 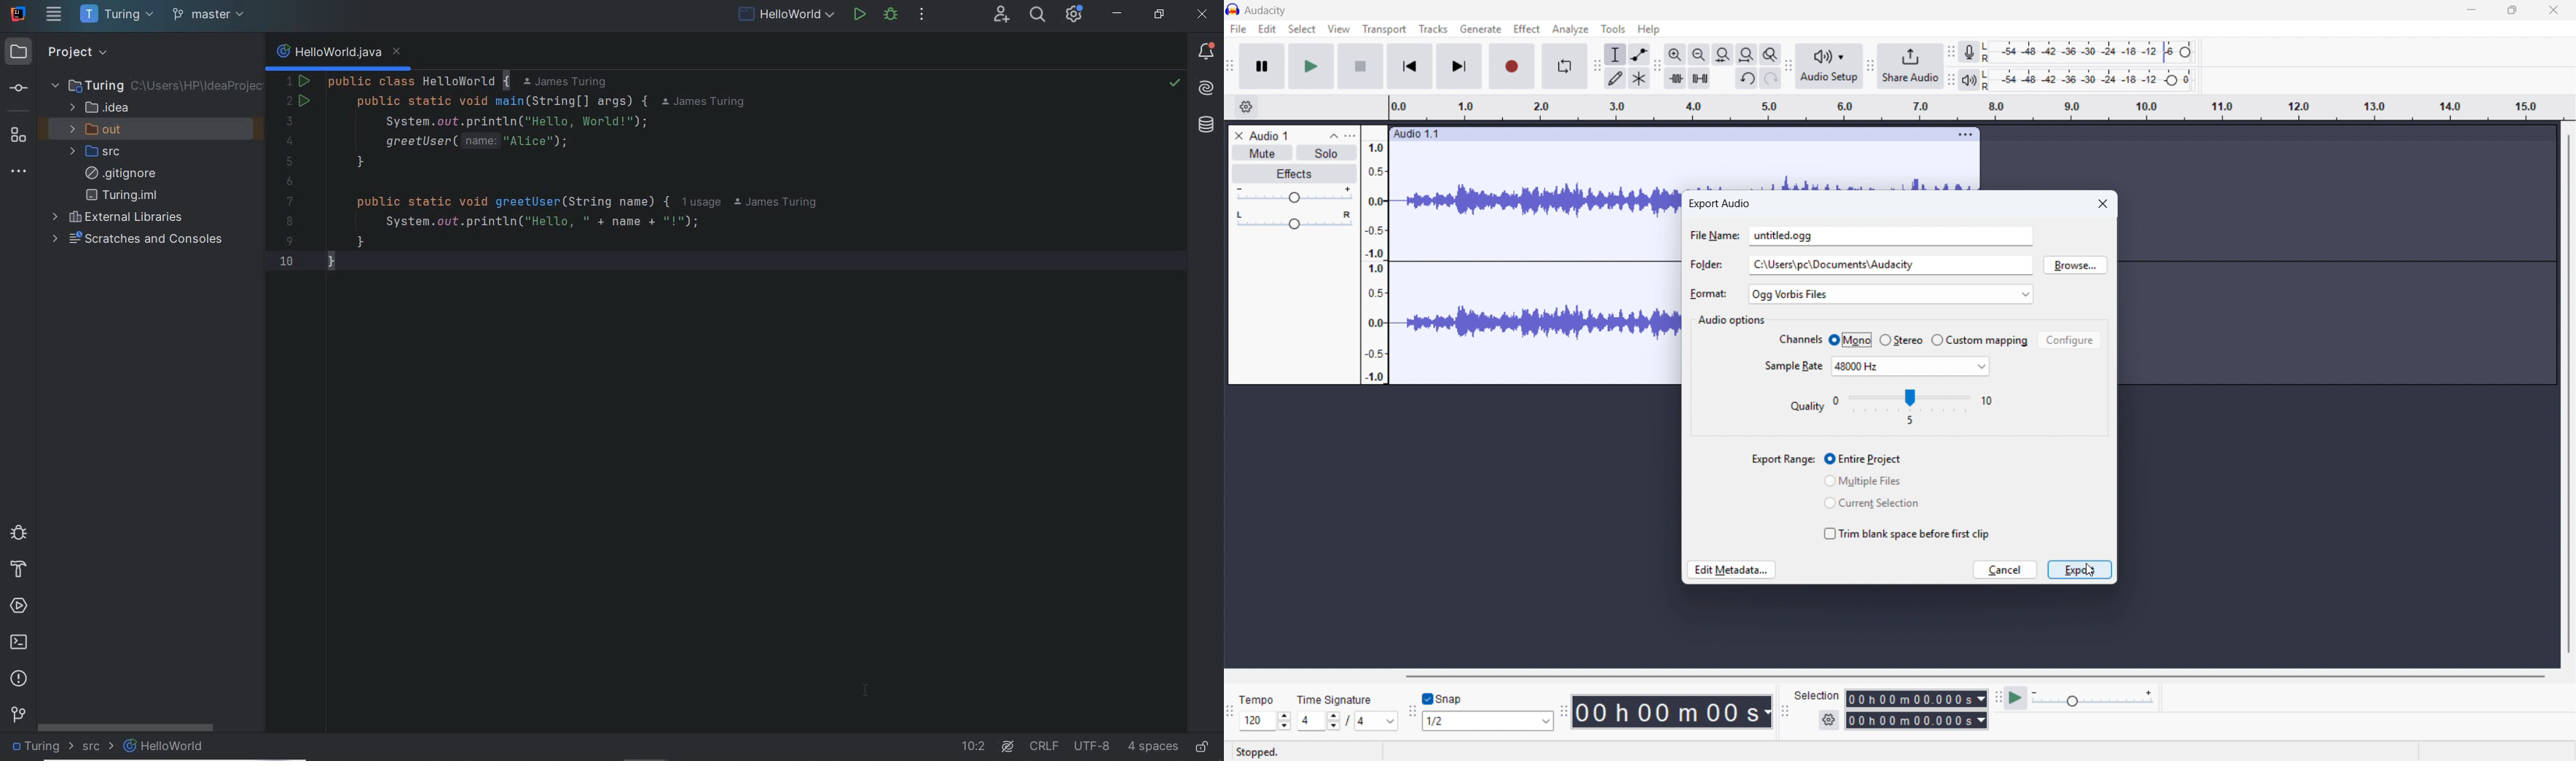 What do you see at coordinates (1829, 719) in the screenshot?
I see `Selection settings ` at bounding box center [1829, 719].